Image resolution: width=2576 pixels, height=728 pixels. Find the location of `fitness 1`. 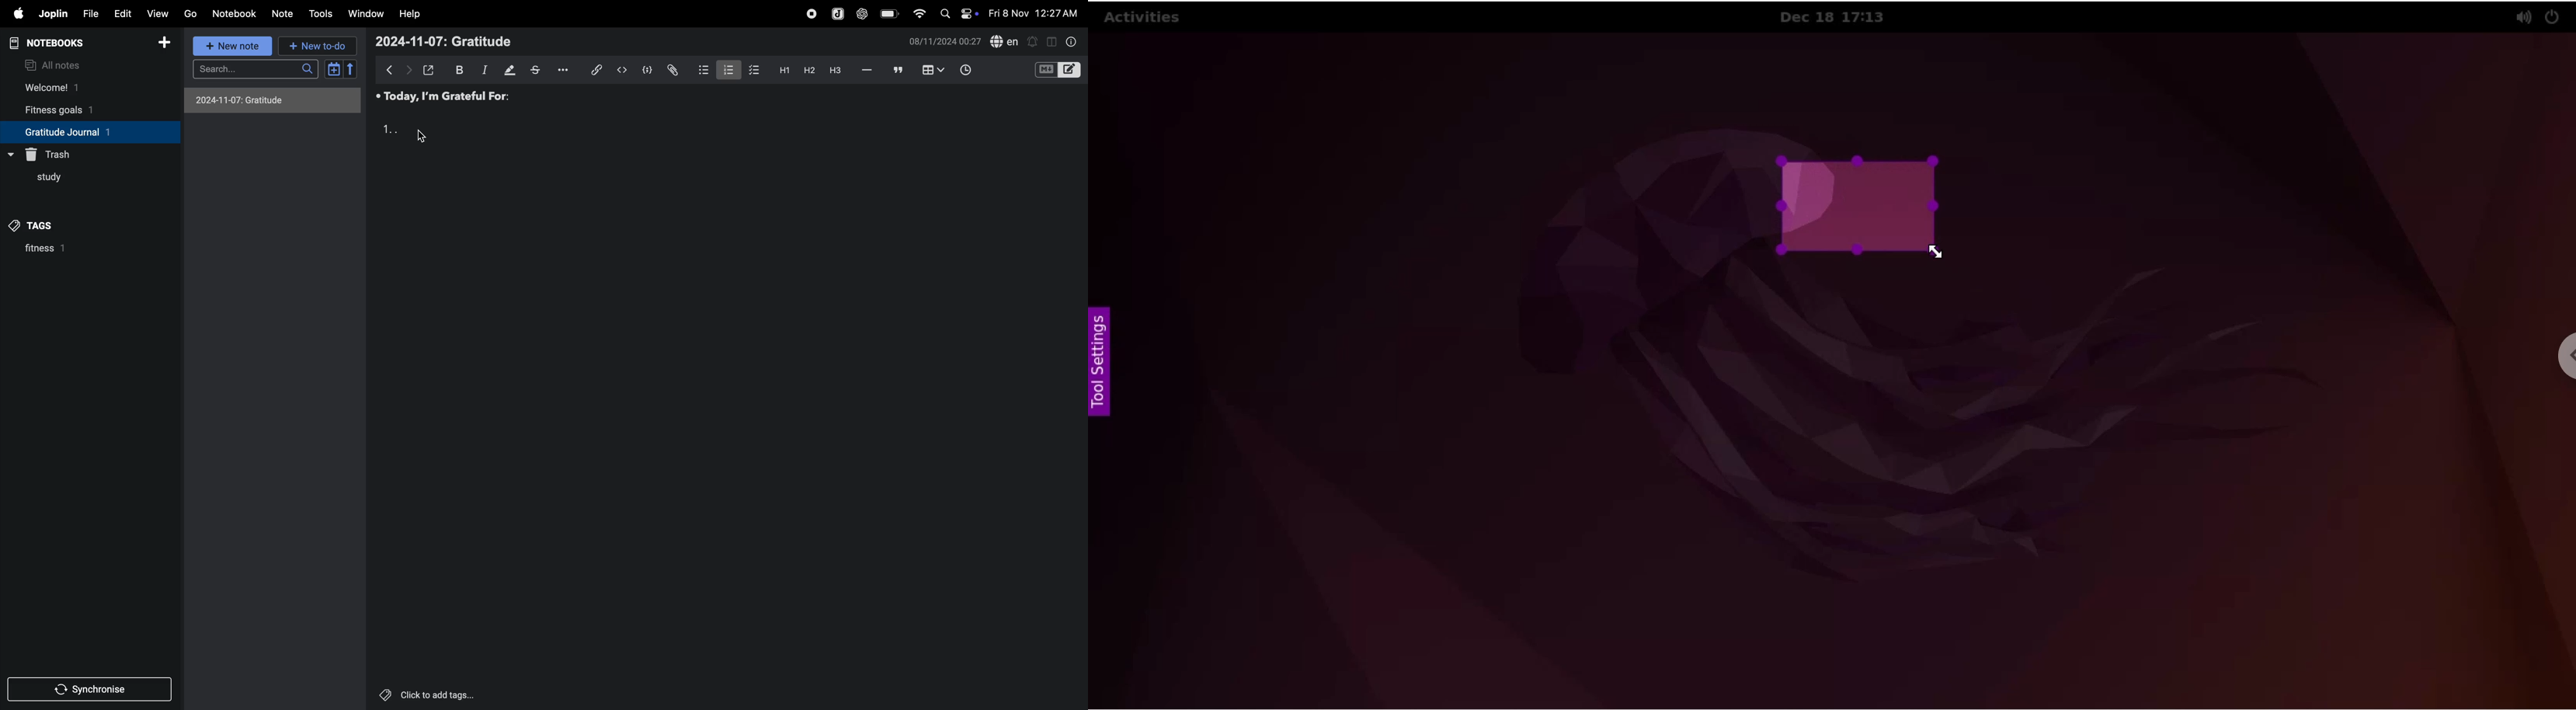

fitness 1 is located at coordinates (68, 251).